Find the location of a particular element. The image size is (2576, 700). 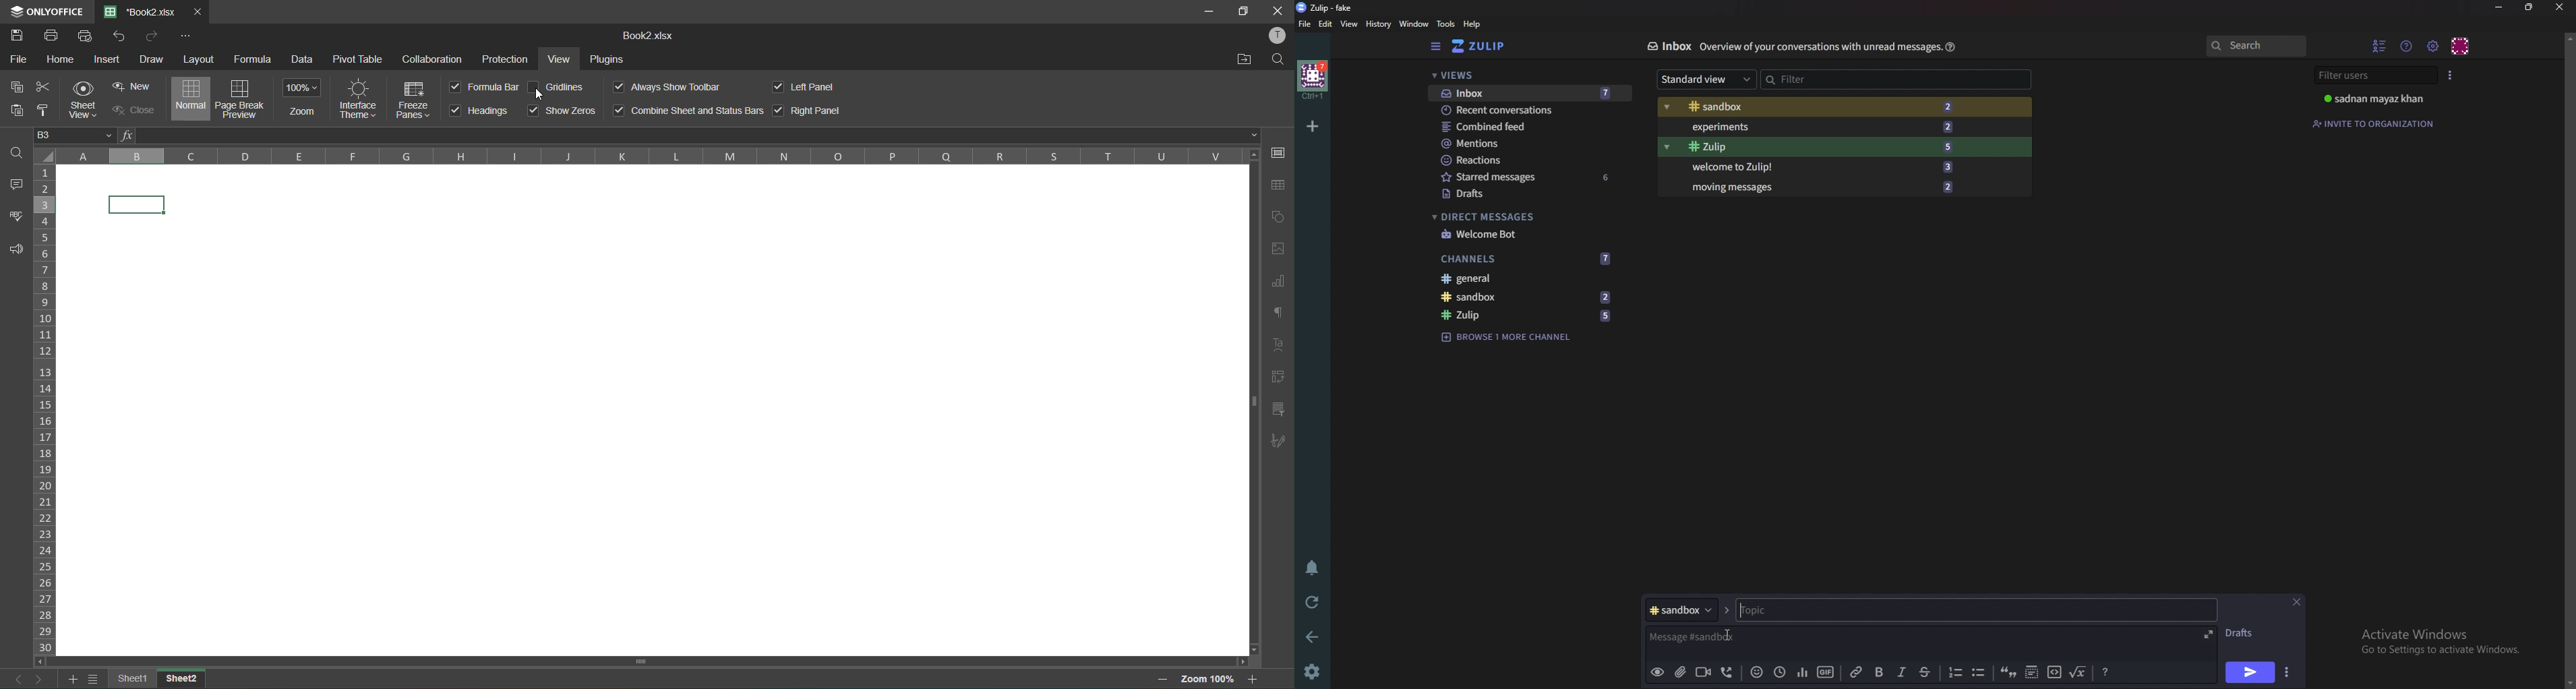

Zulip is located at coordinates (1527, 316).